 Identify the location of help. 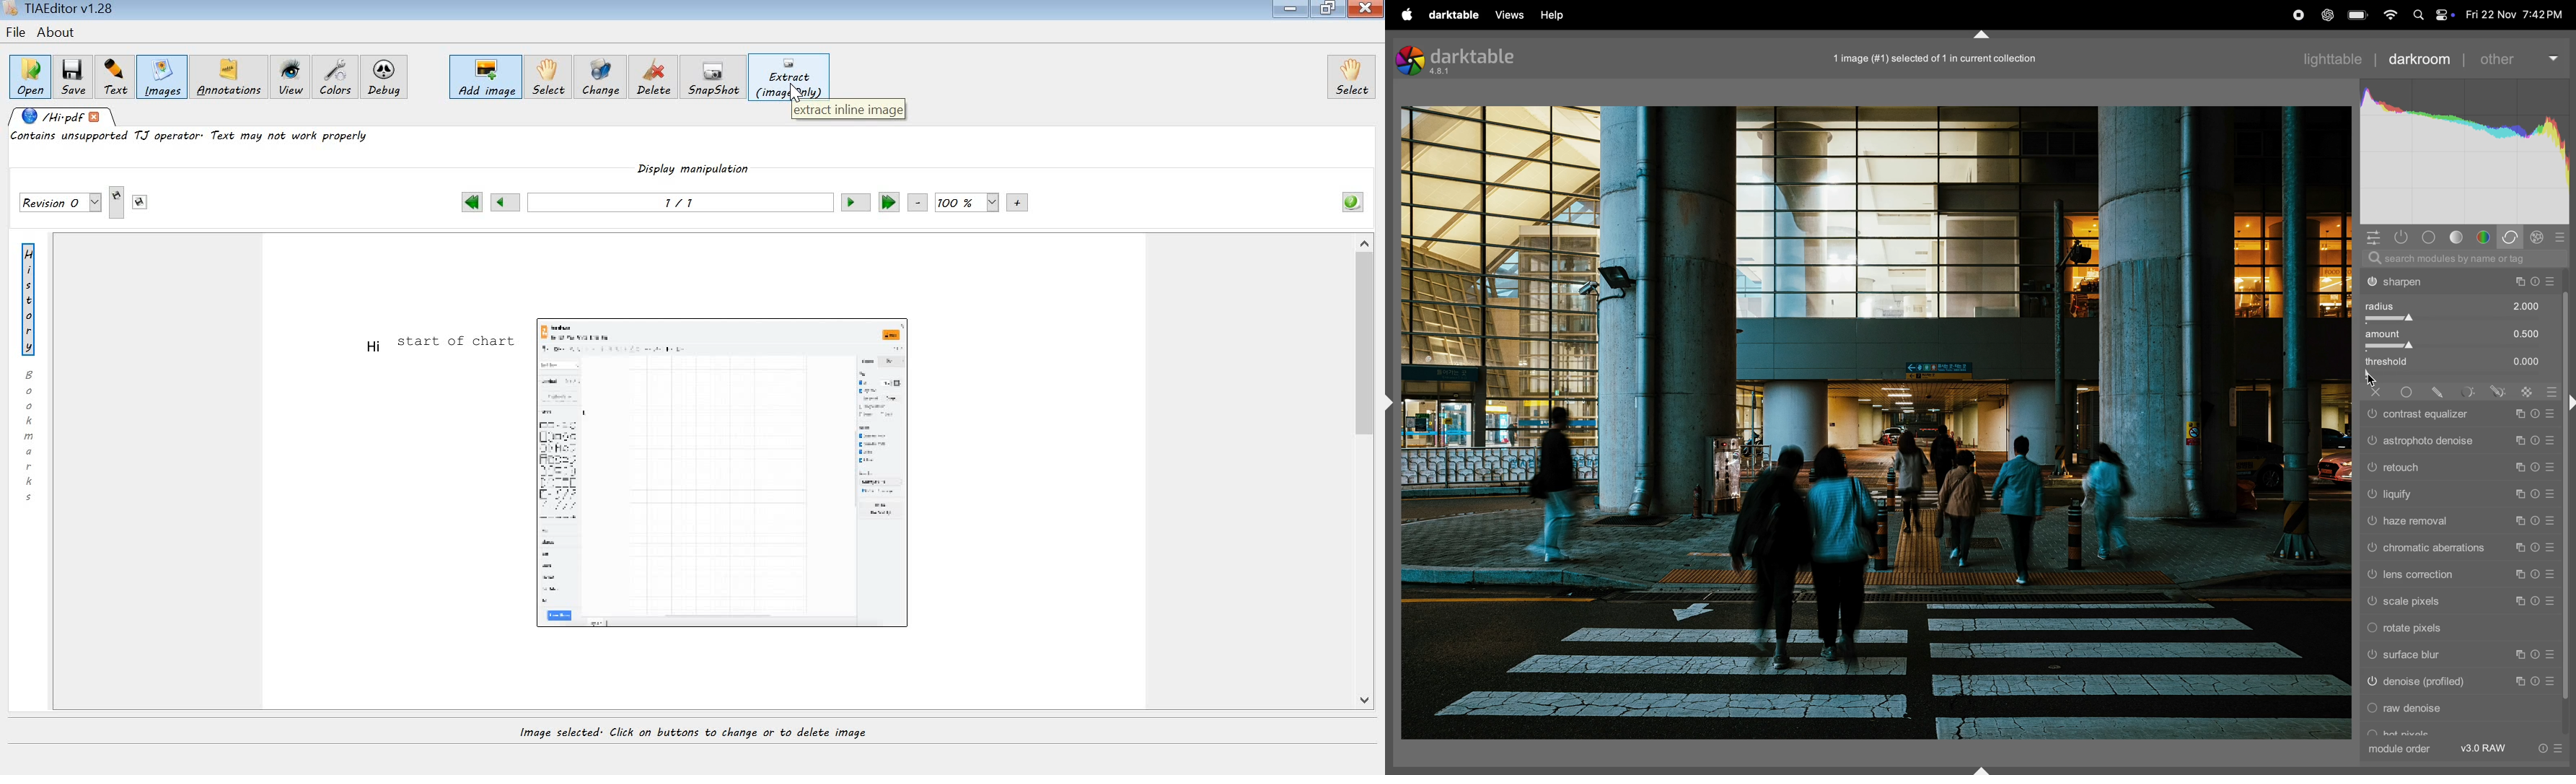
(1561, 13).